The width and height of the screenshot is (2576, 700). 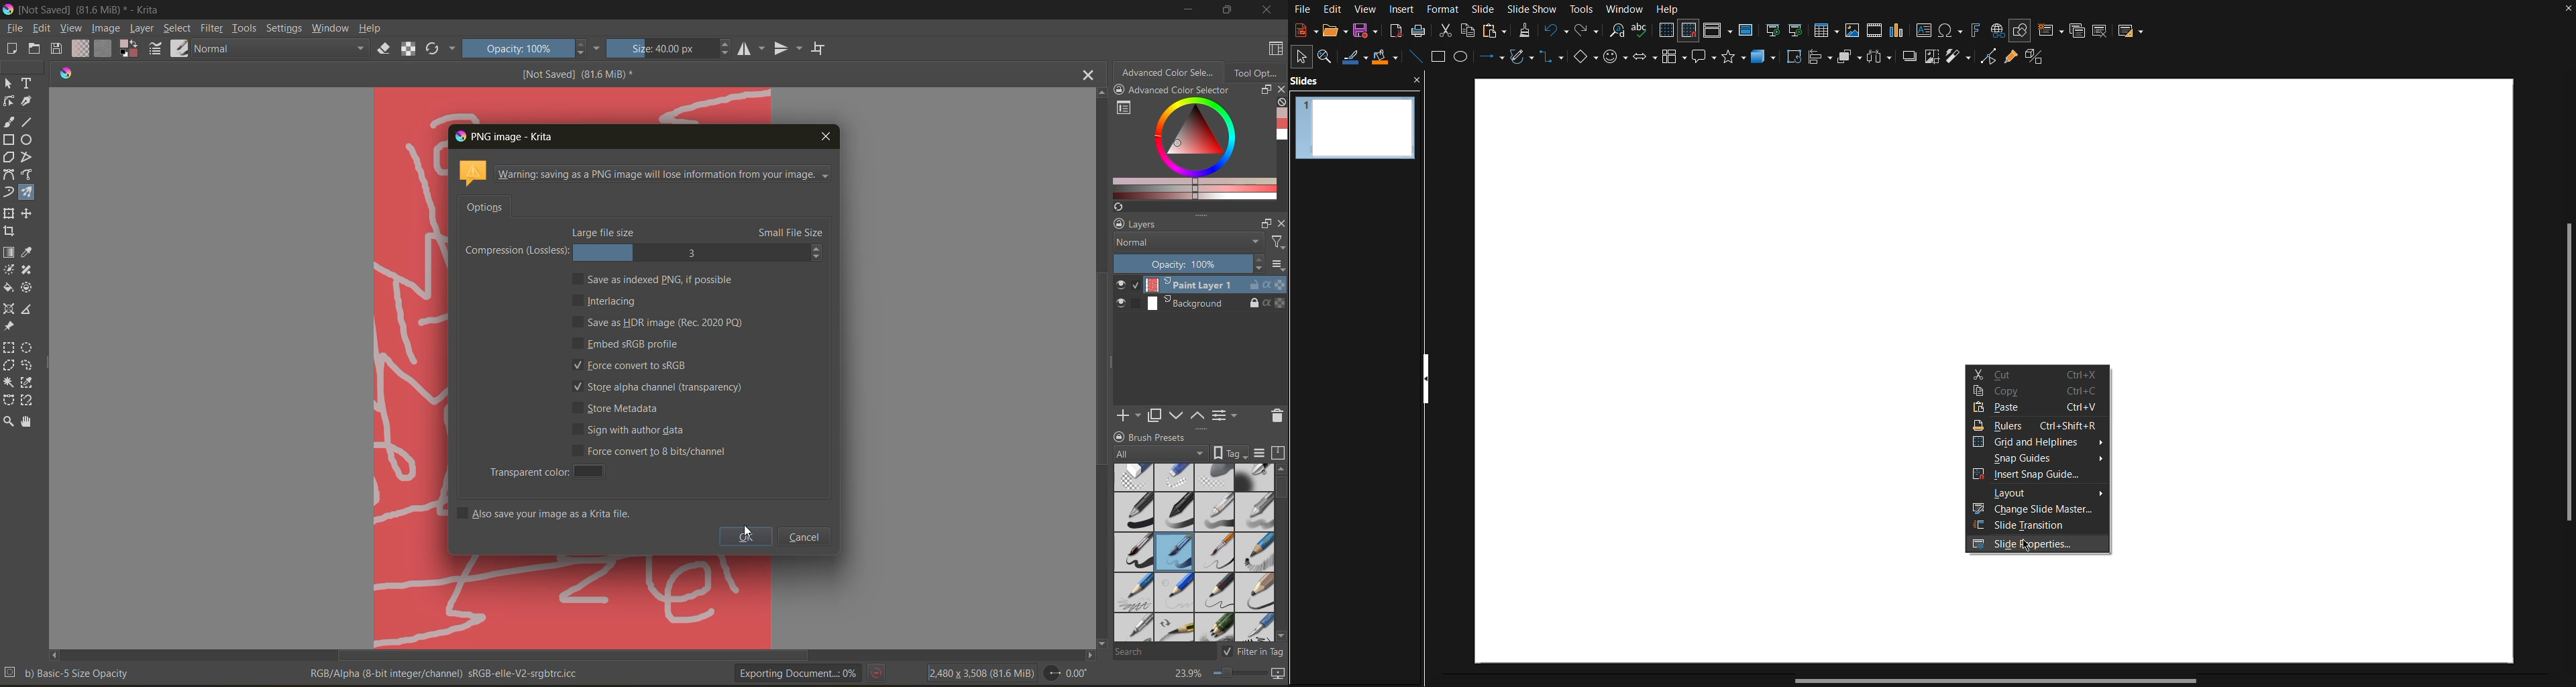 What do you see at coordinates (1463, 60) in the screenshot?
I see `Circle` at bounding box center [1463, 60].